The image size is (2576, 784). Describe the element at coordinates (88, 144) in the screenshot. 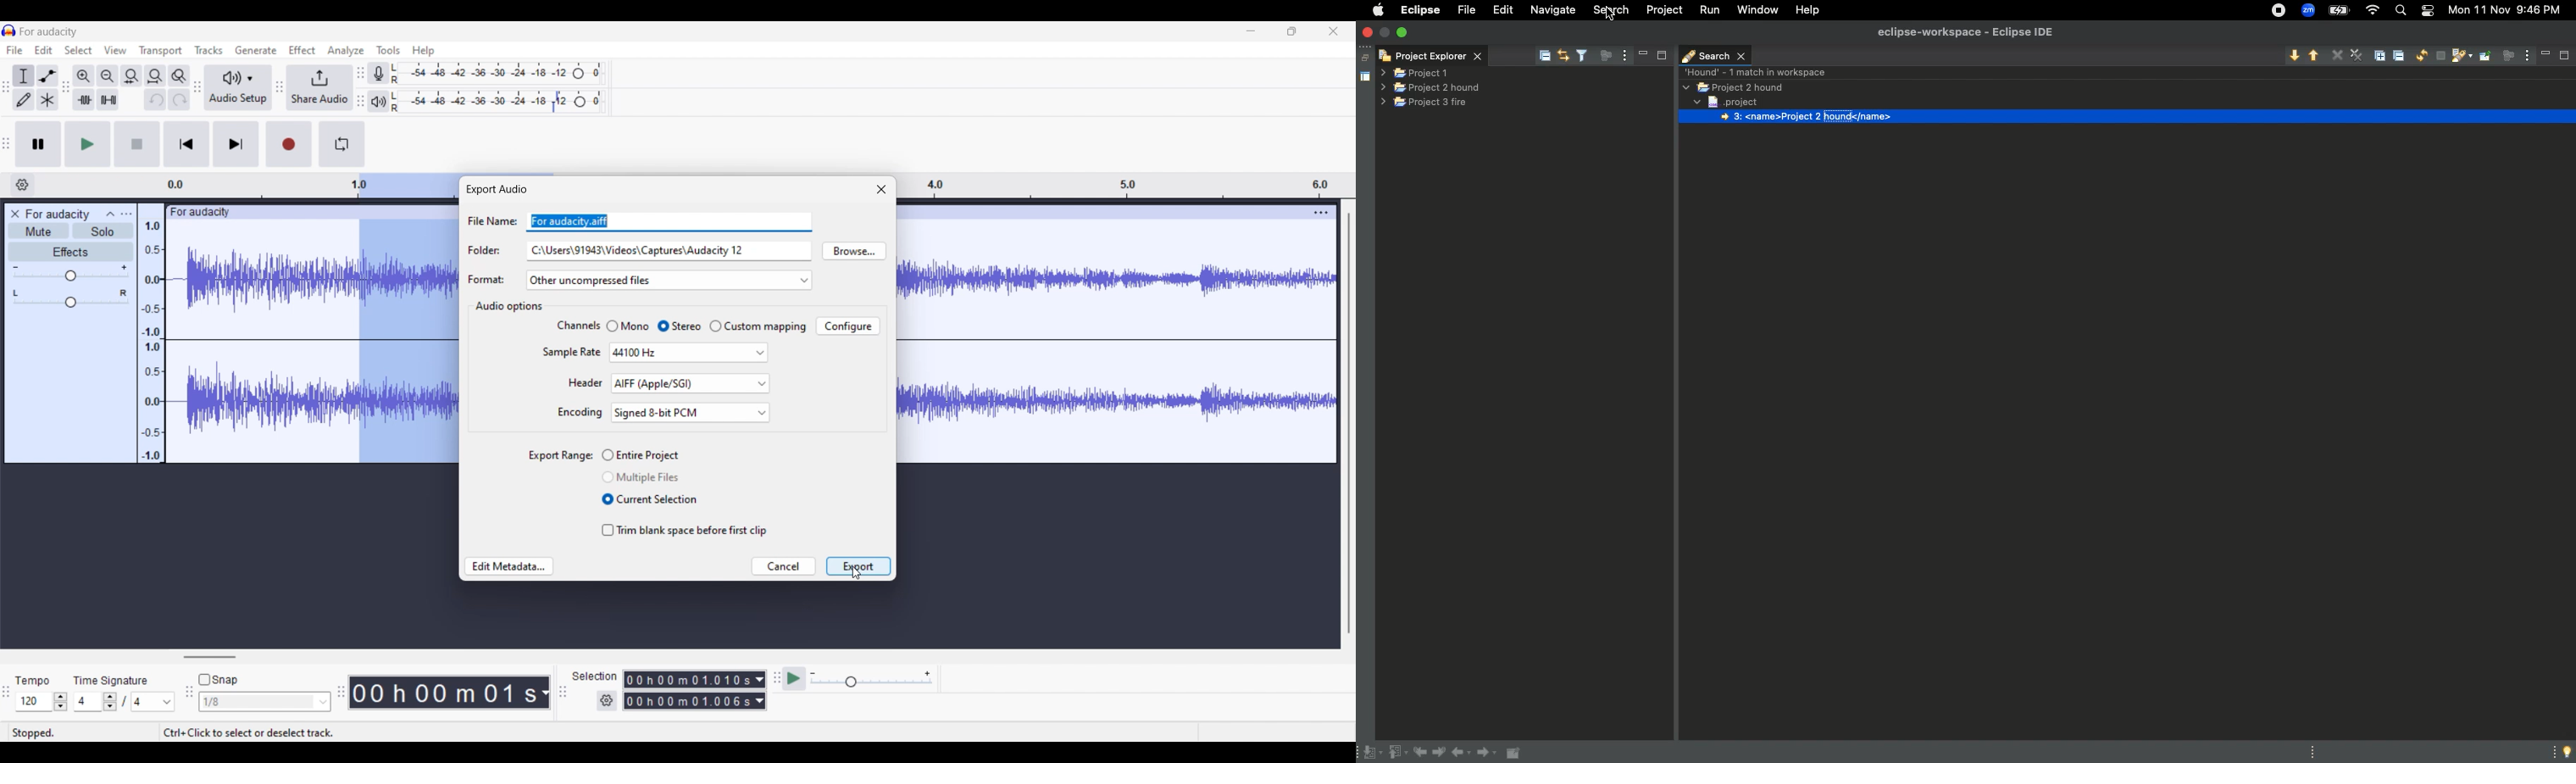

I see `Play/Play once` at that location.